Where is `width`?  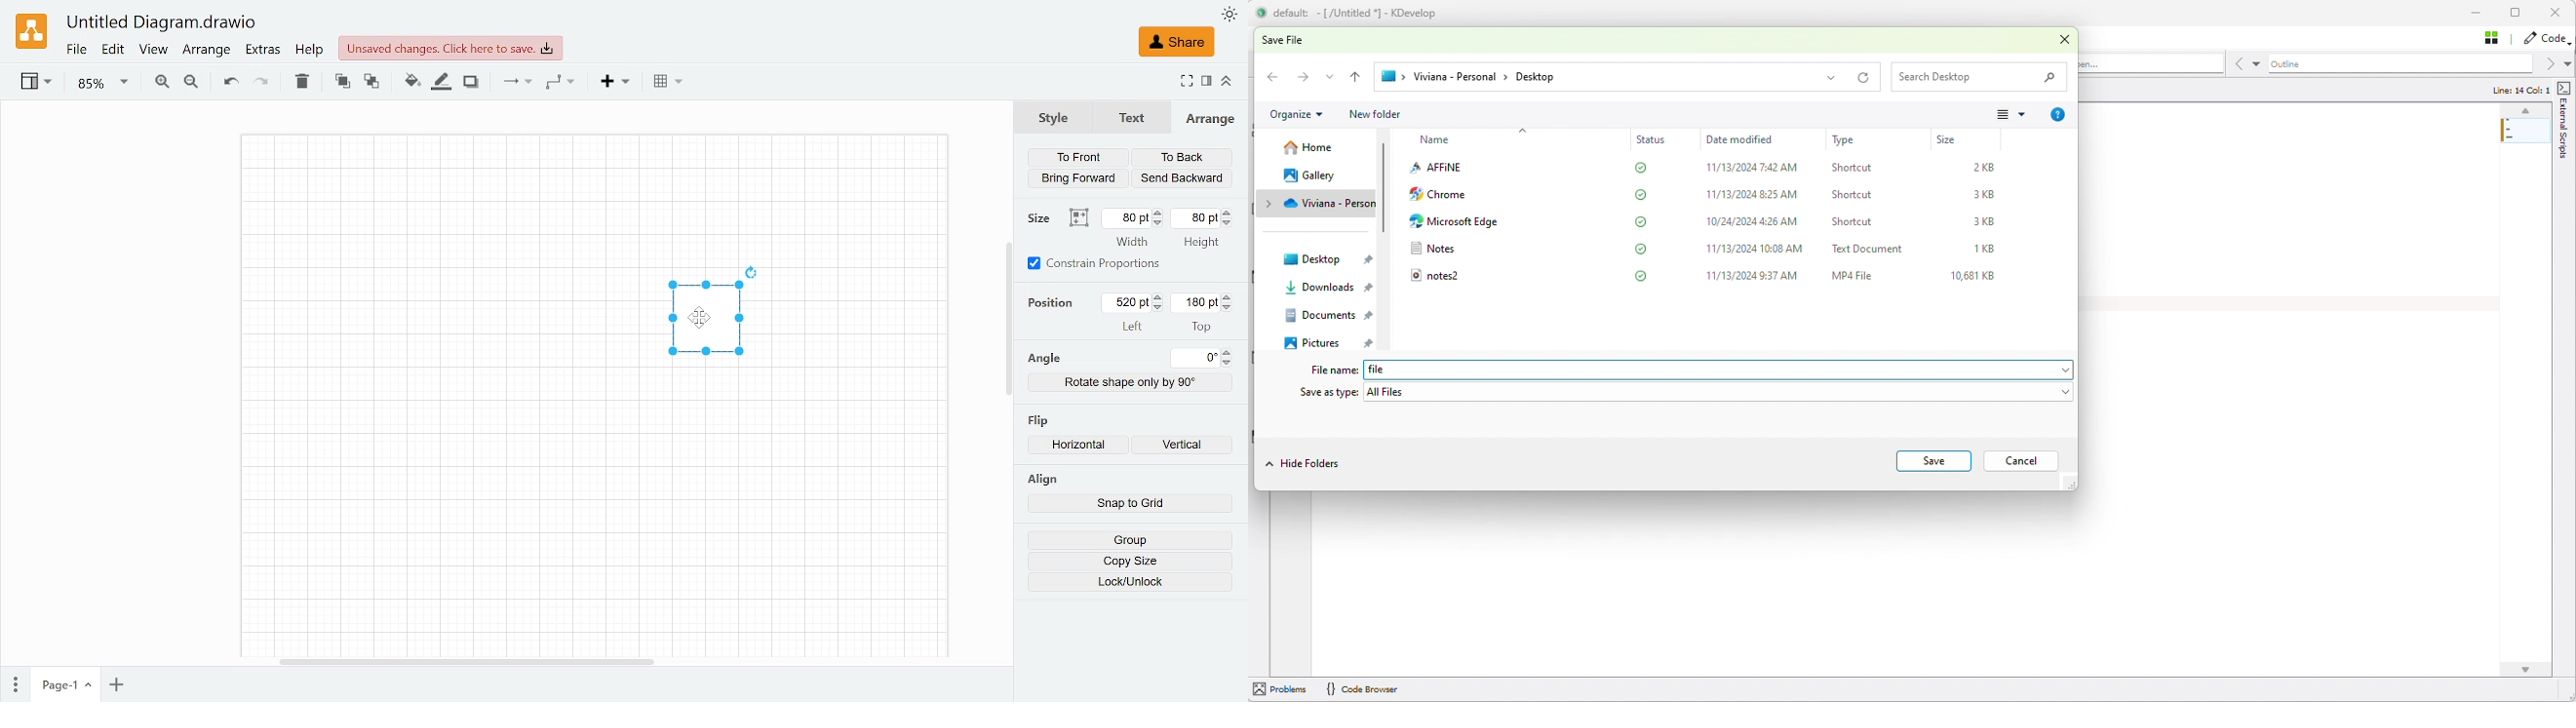
width is located at coordinates (1132, 242).